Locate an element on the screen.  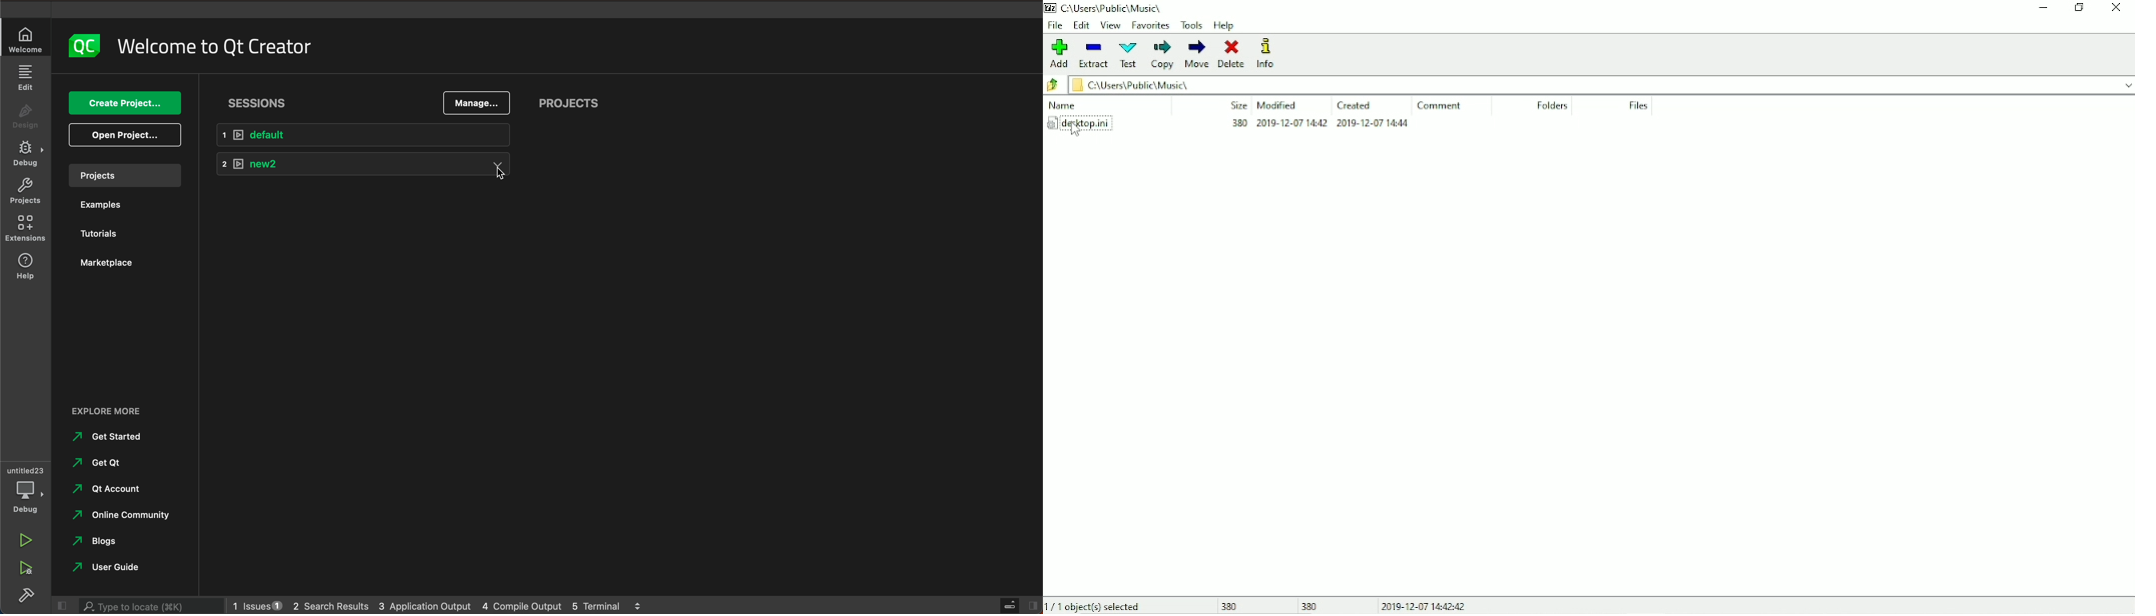
new 2  is located at coordinates (362, 166).